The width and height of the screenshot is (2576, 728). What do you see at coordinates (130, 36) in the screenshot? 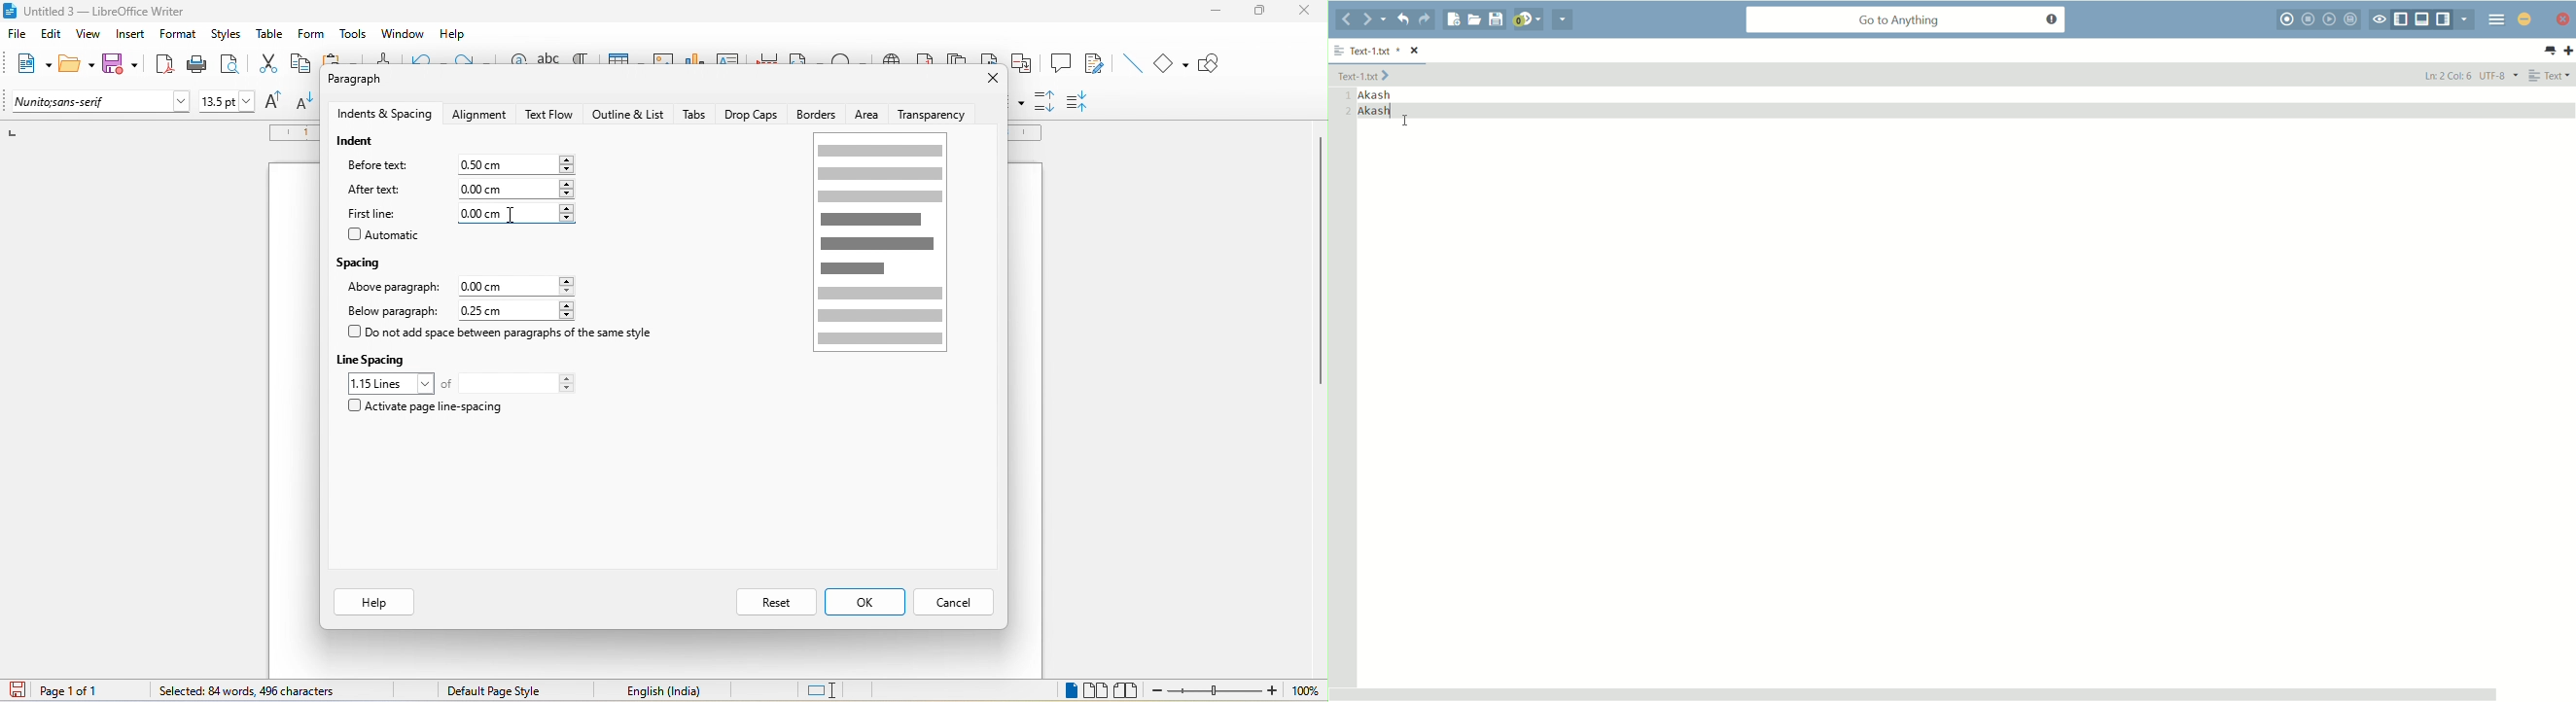
I see `insert` at bounding box center [130, 36].